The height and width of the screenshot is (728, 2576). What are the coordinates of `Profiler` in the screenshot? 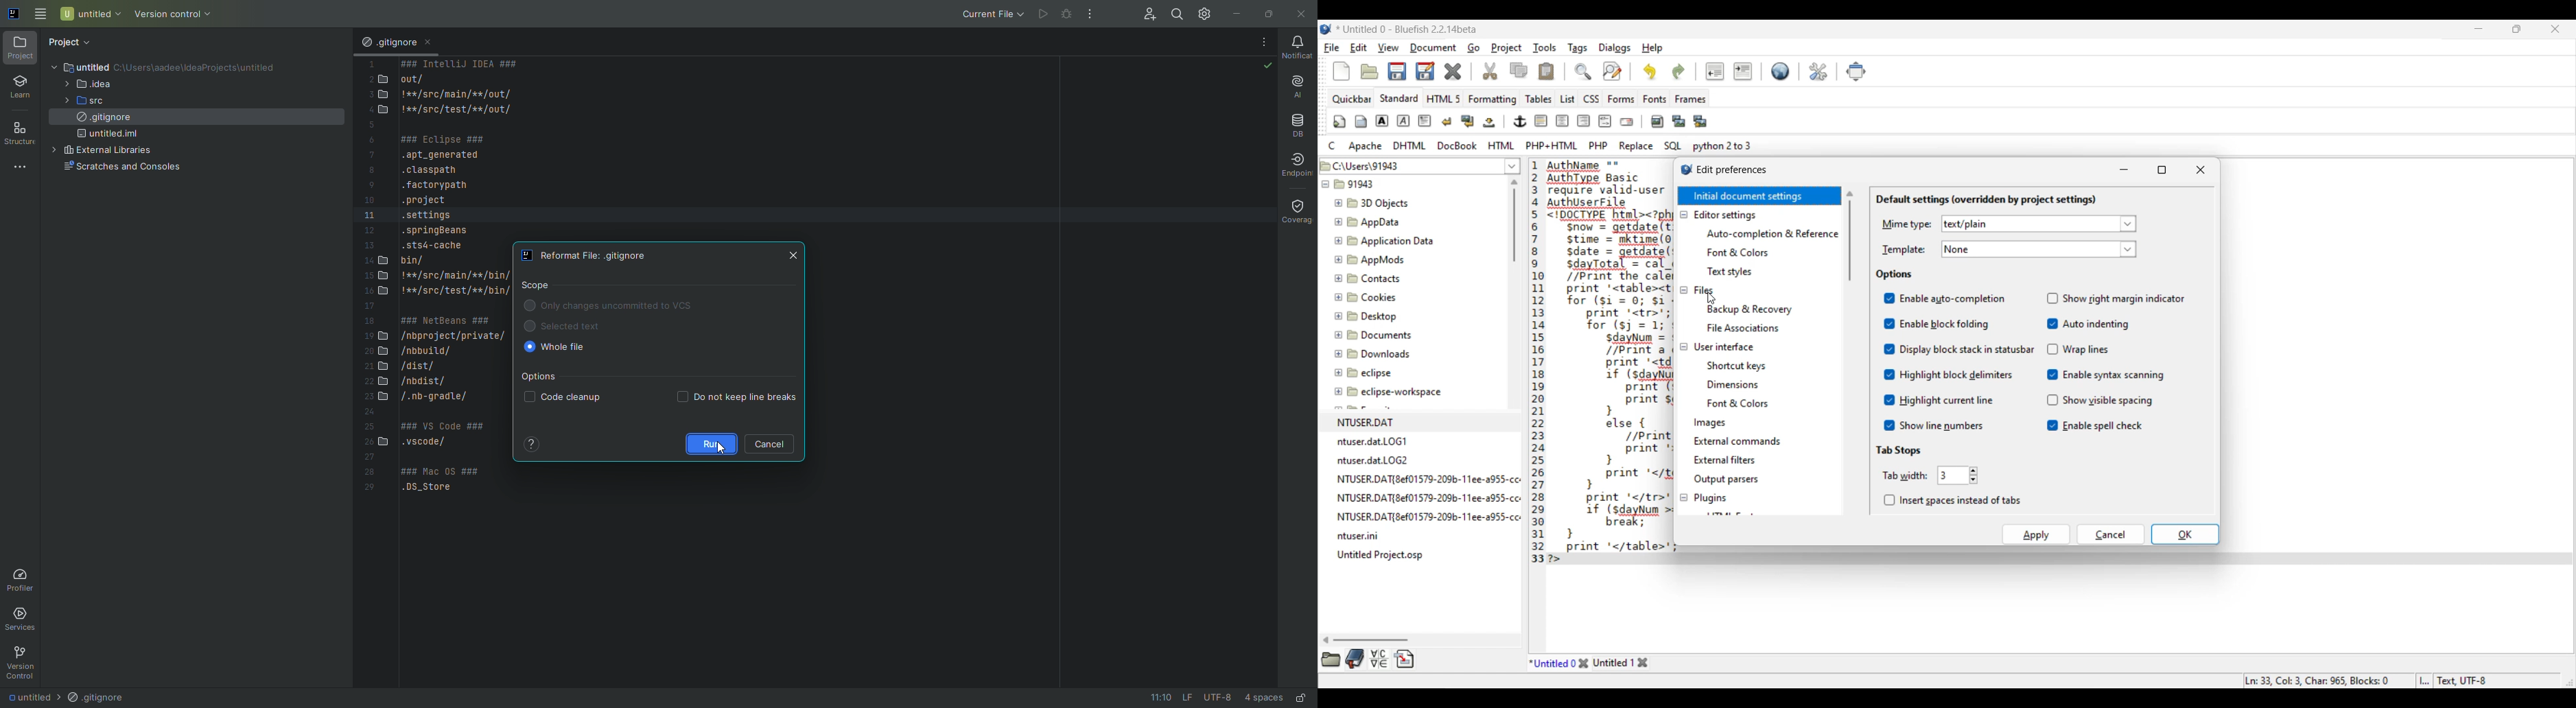 It's located at (23, 579).